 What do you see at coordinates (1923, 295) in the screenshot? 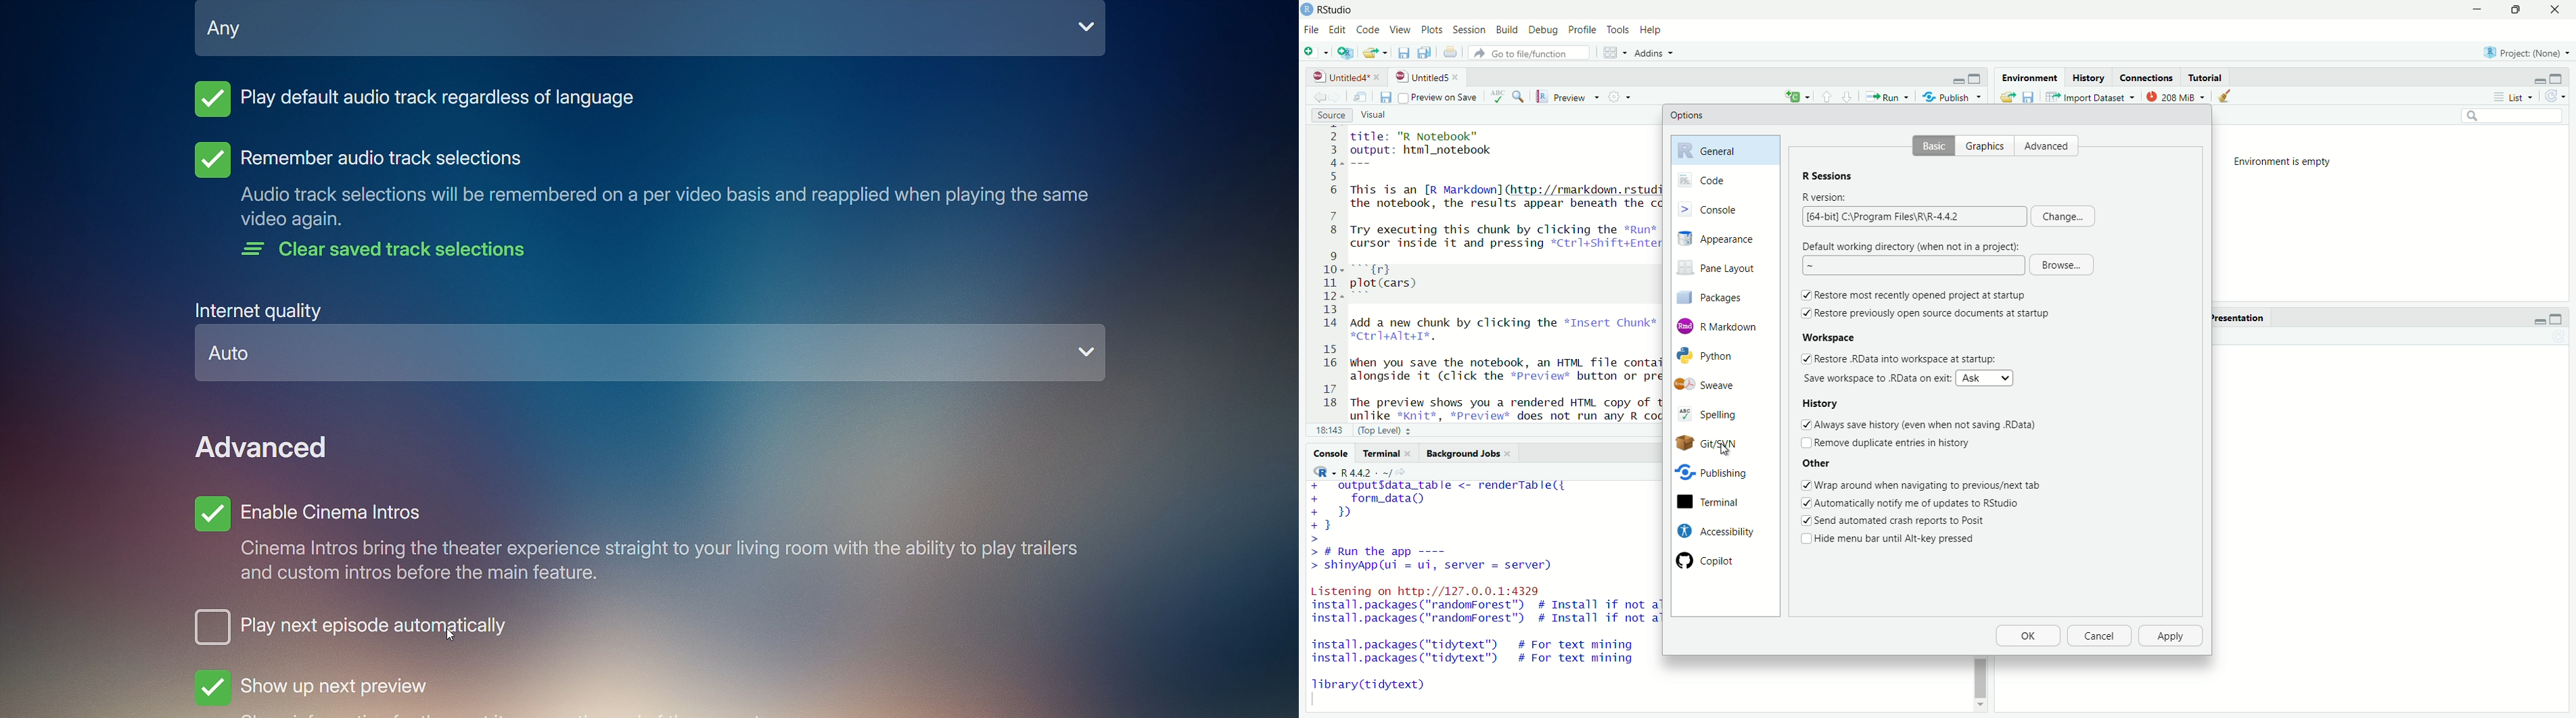
I see ` Restore most recently opened project at startup` at bounding box center [1923, 295].